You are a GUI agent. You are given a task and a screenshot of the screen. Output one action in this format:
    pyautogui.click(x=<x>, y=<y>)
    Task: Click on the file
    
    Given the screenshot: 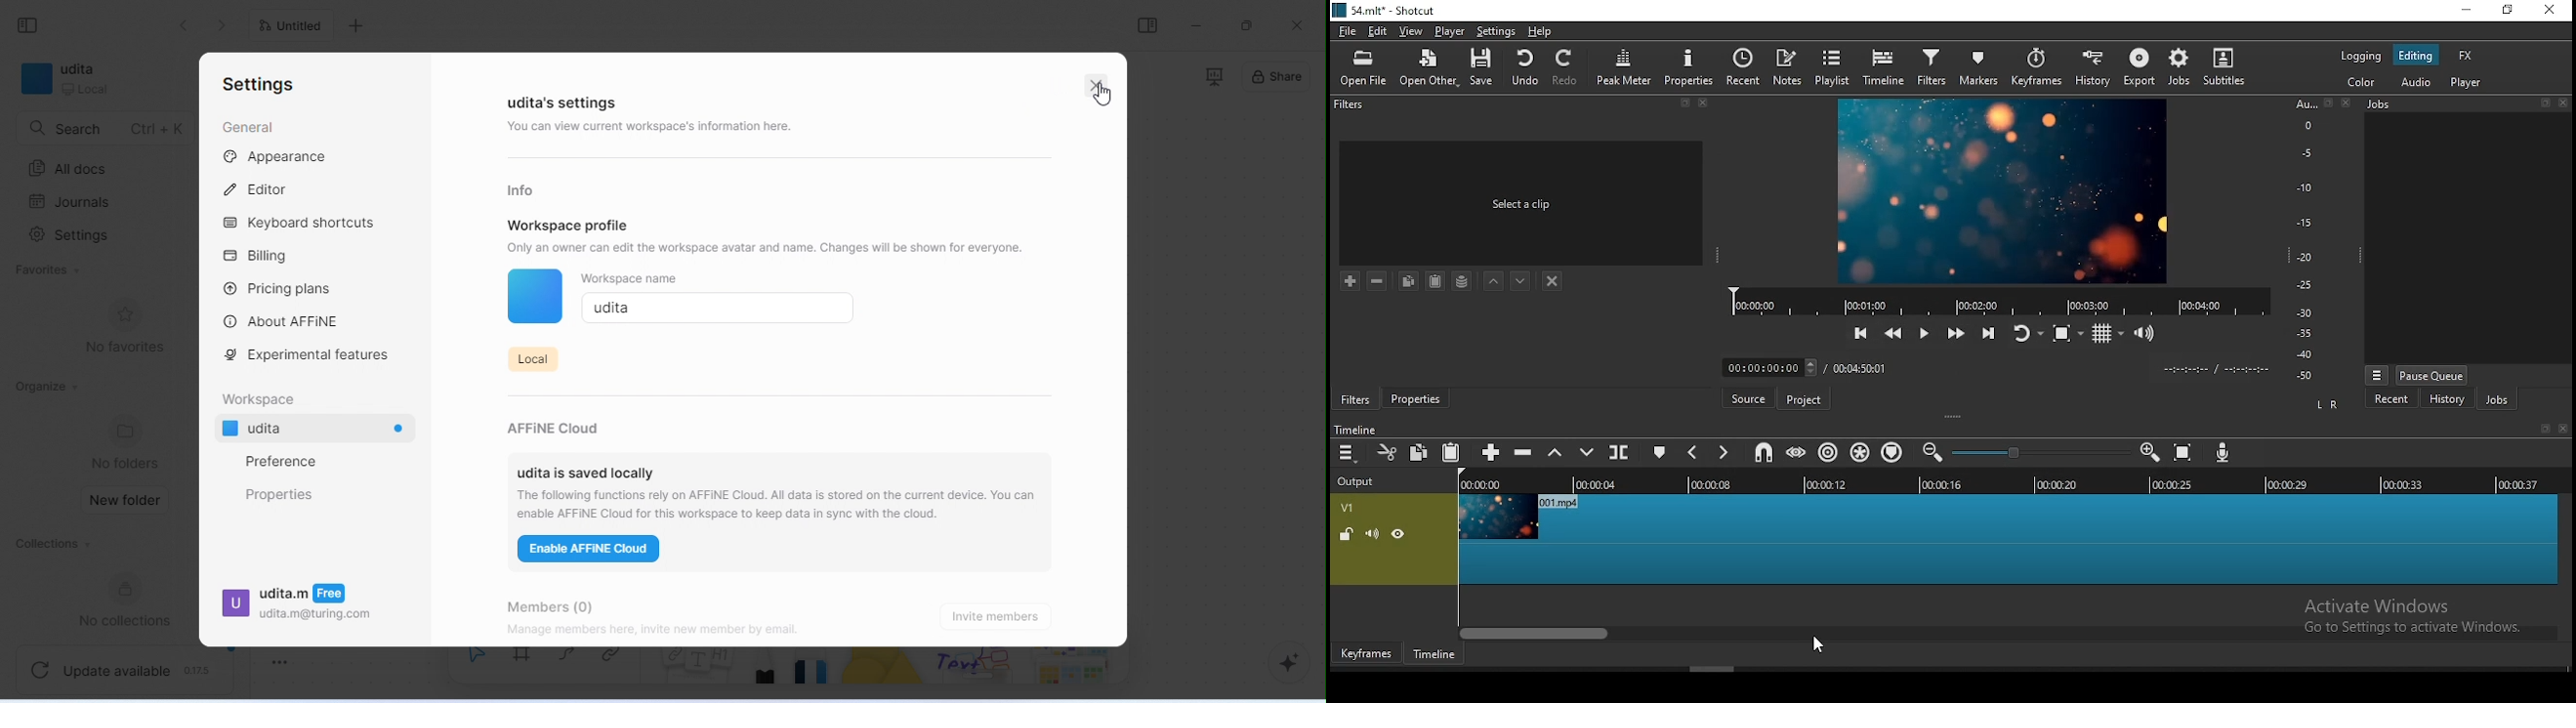 What is the action you would take?
    pyautogui.click(x=1348, y=33)
    